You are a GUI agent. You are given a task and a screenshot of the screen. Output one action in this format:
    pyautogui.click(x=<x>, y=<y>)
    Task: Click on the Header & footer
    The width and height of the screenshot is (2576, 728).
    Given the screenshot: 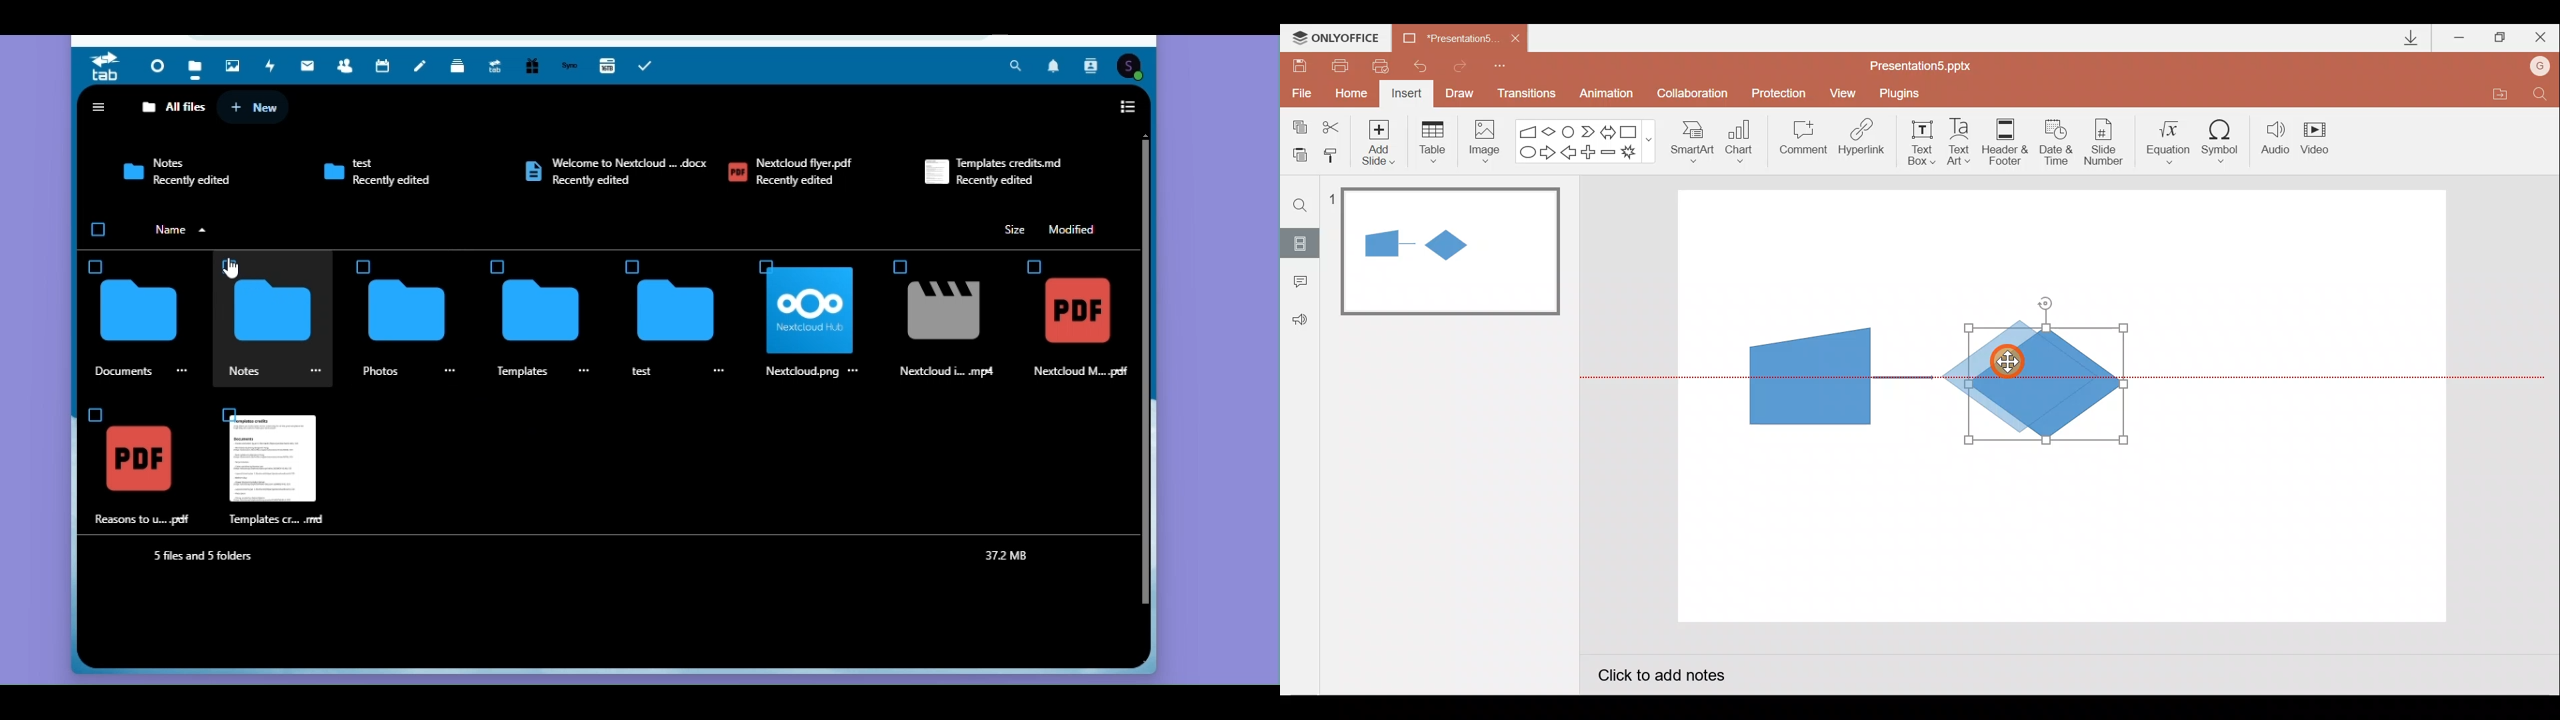 What is the action you would take?
    pyautogui.click(x=2004, y=141)
    